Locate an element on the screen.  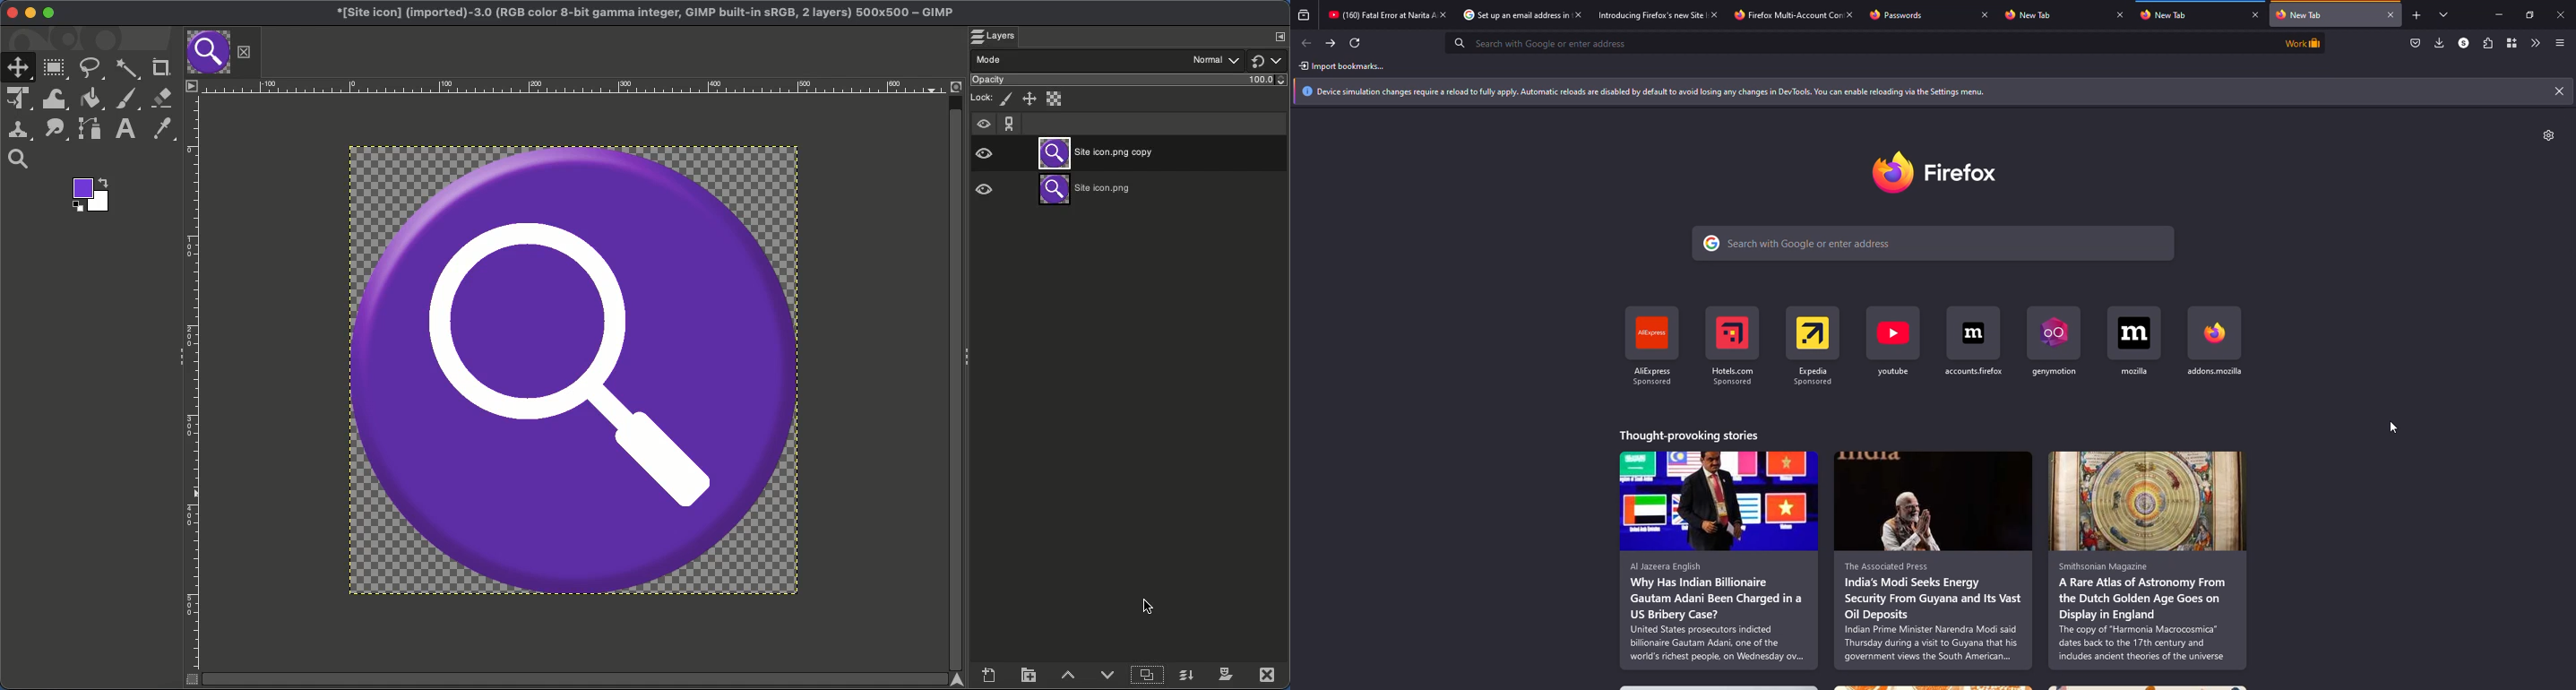
downloads is located at coordinates (2438, 43).